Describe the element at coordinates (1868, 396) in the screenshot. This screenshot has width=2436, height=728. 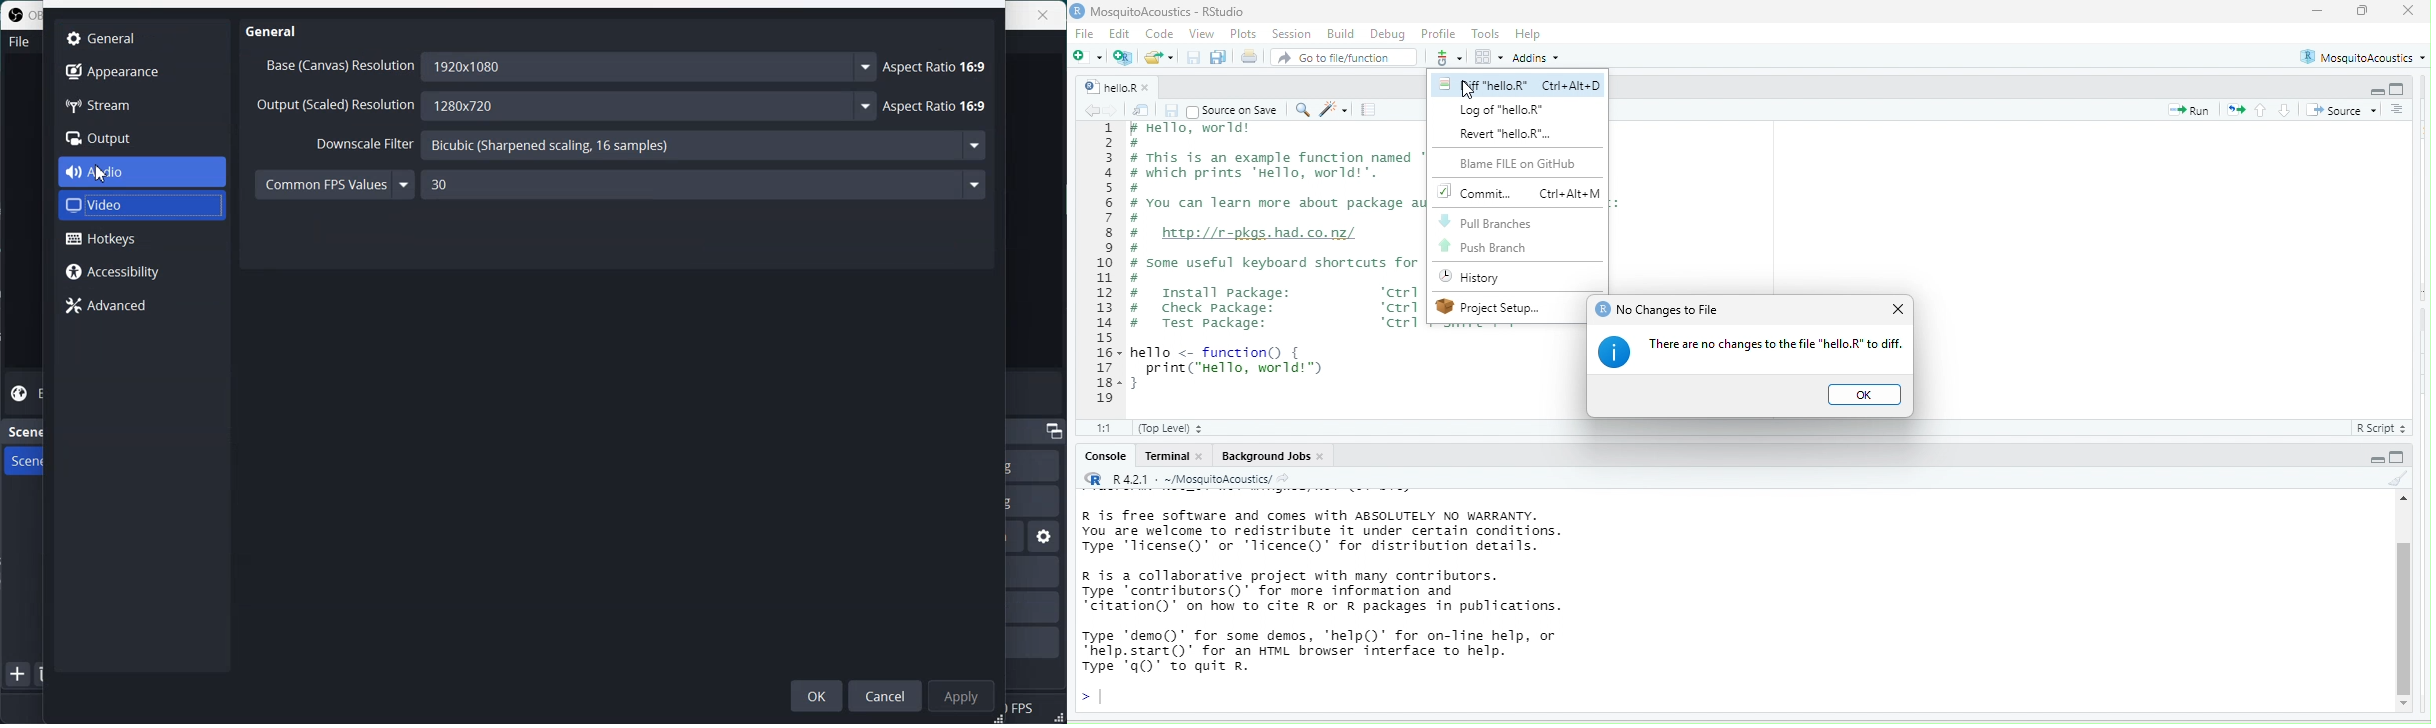
I see `ok` at that location.